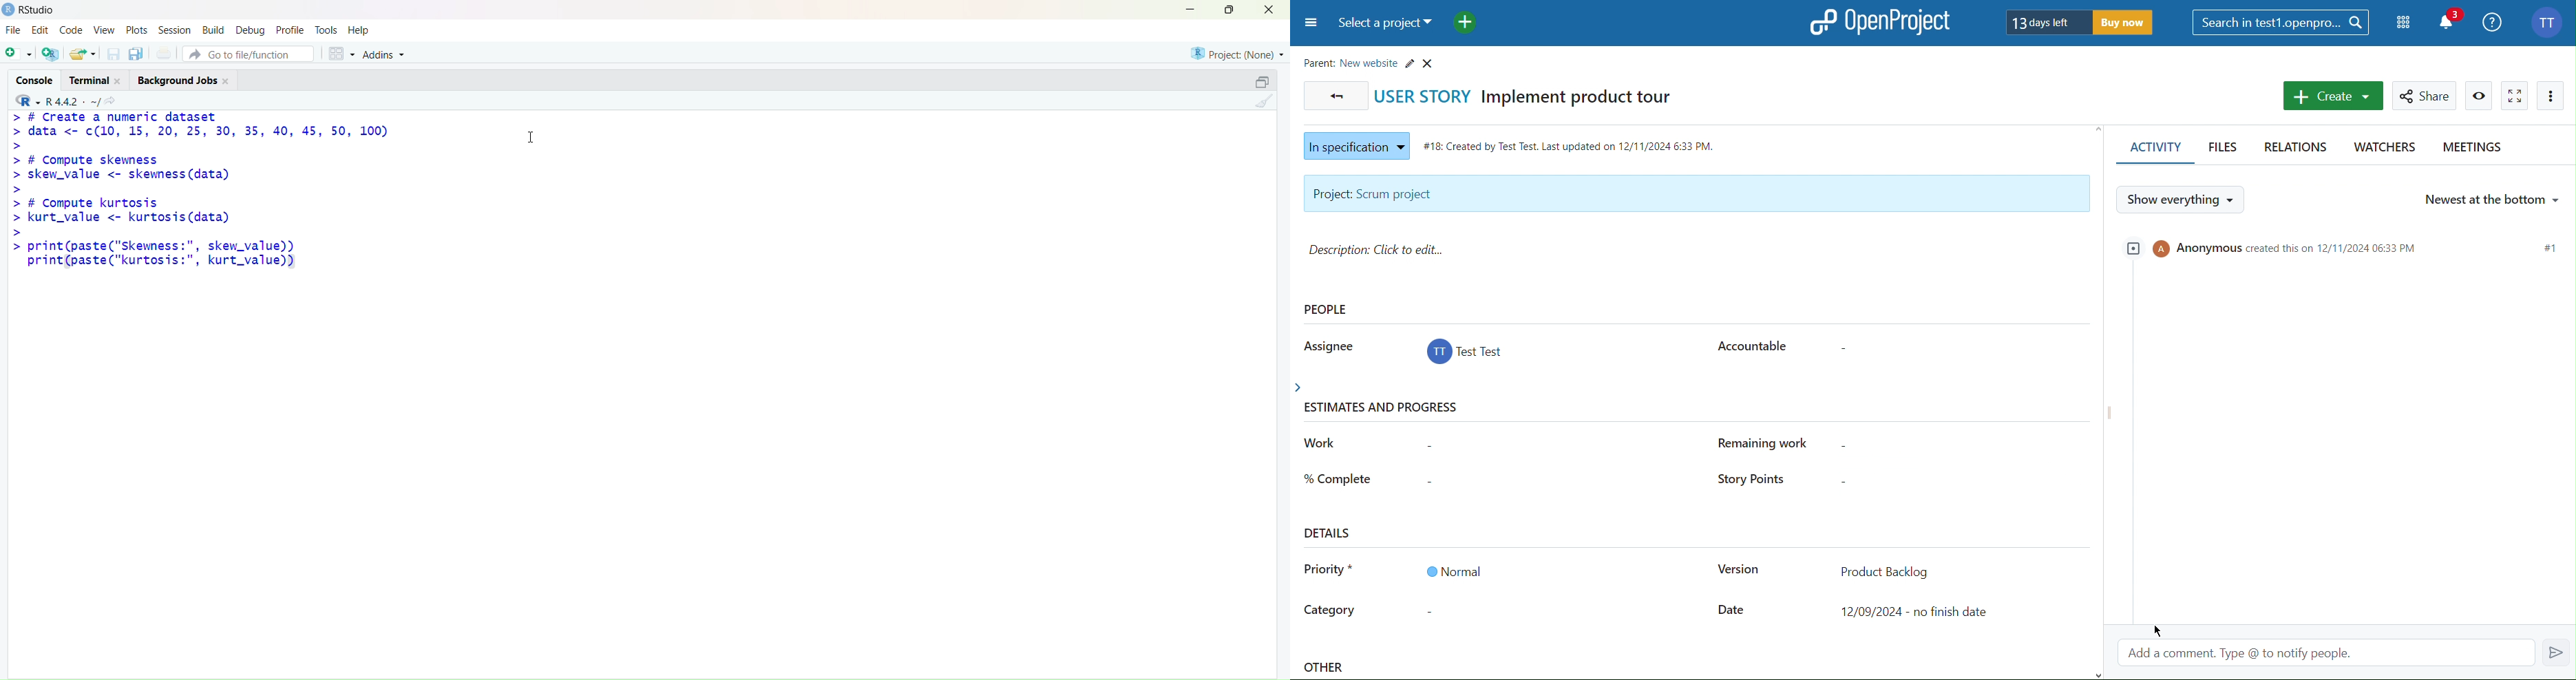 The image size is (2576, 700). What do you see at coordinates (2493, 21) in the screenshot?
I see `Help` at bounding box center [2493, 21].